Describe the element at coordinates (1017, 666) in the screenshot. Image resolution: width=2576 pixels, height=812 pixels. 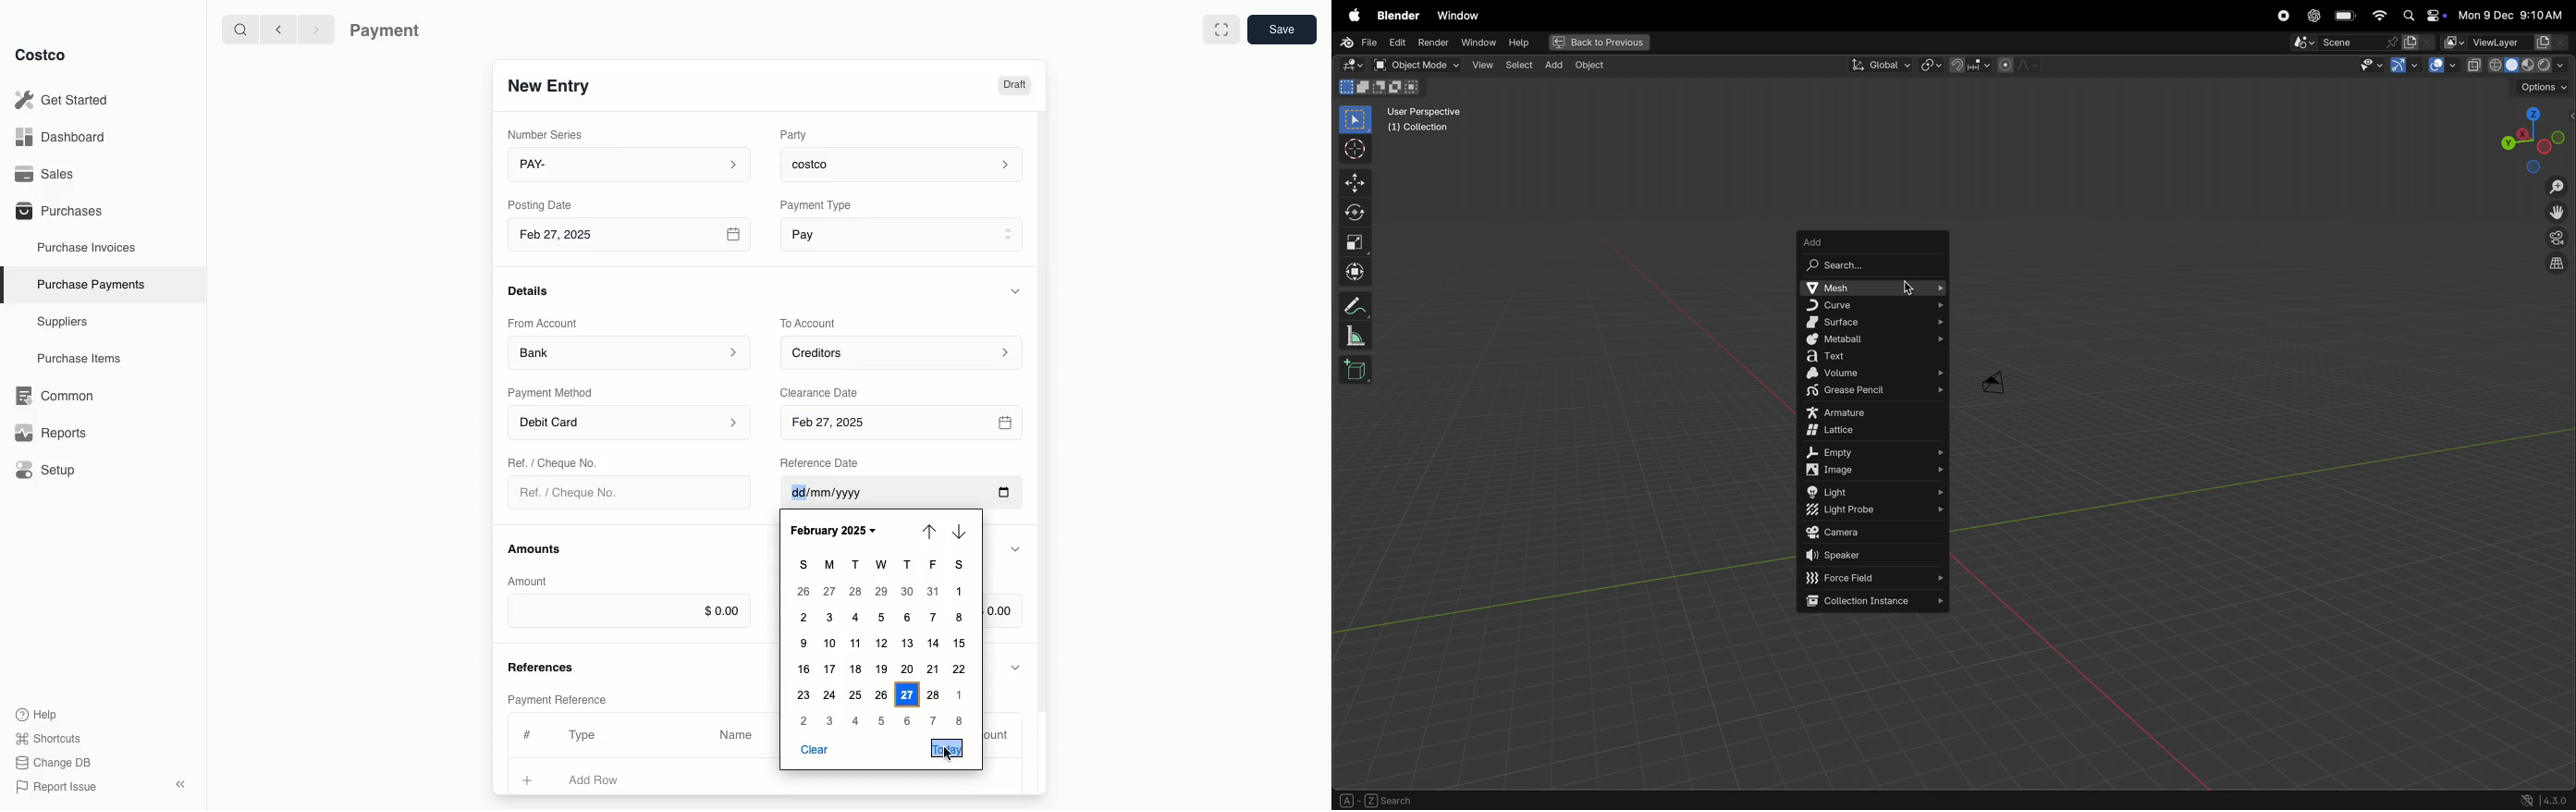
I see `Hide` at that location.